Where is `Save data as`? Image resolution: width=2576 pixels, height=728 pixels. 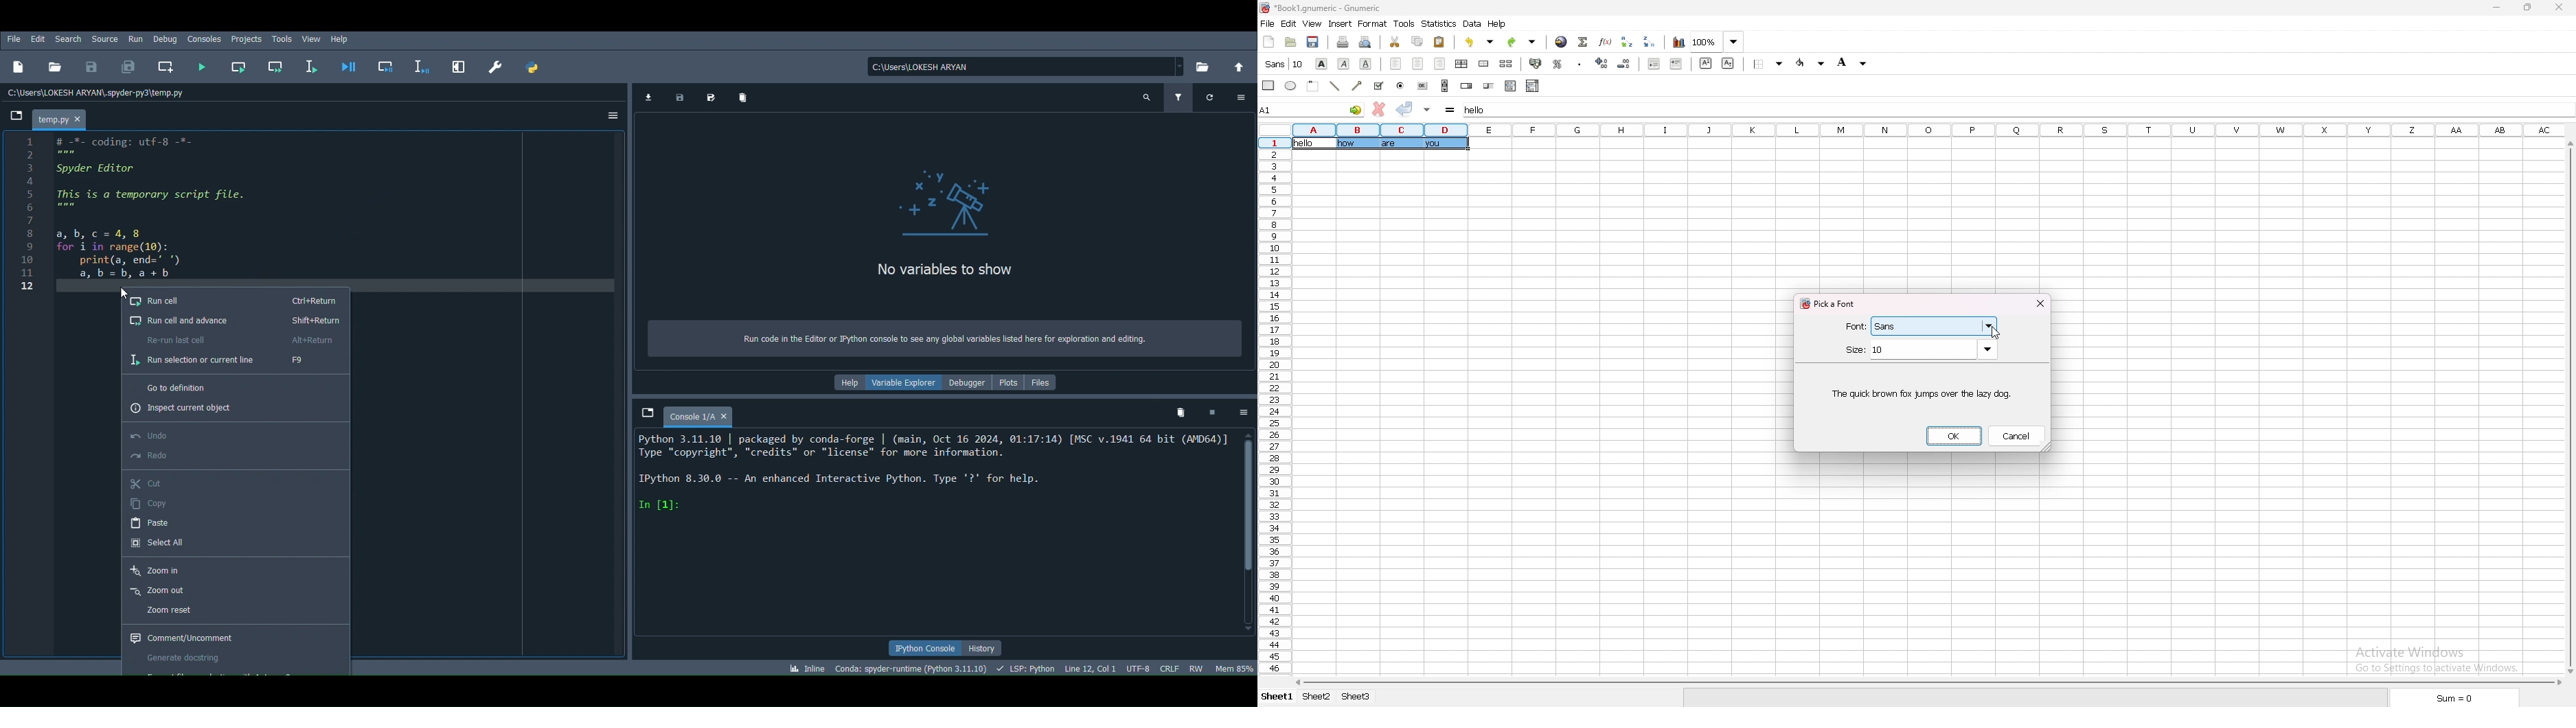 Save data as is located at coordinates (711, 98).